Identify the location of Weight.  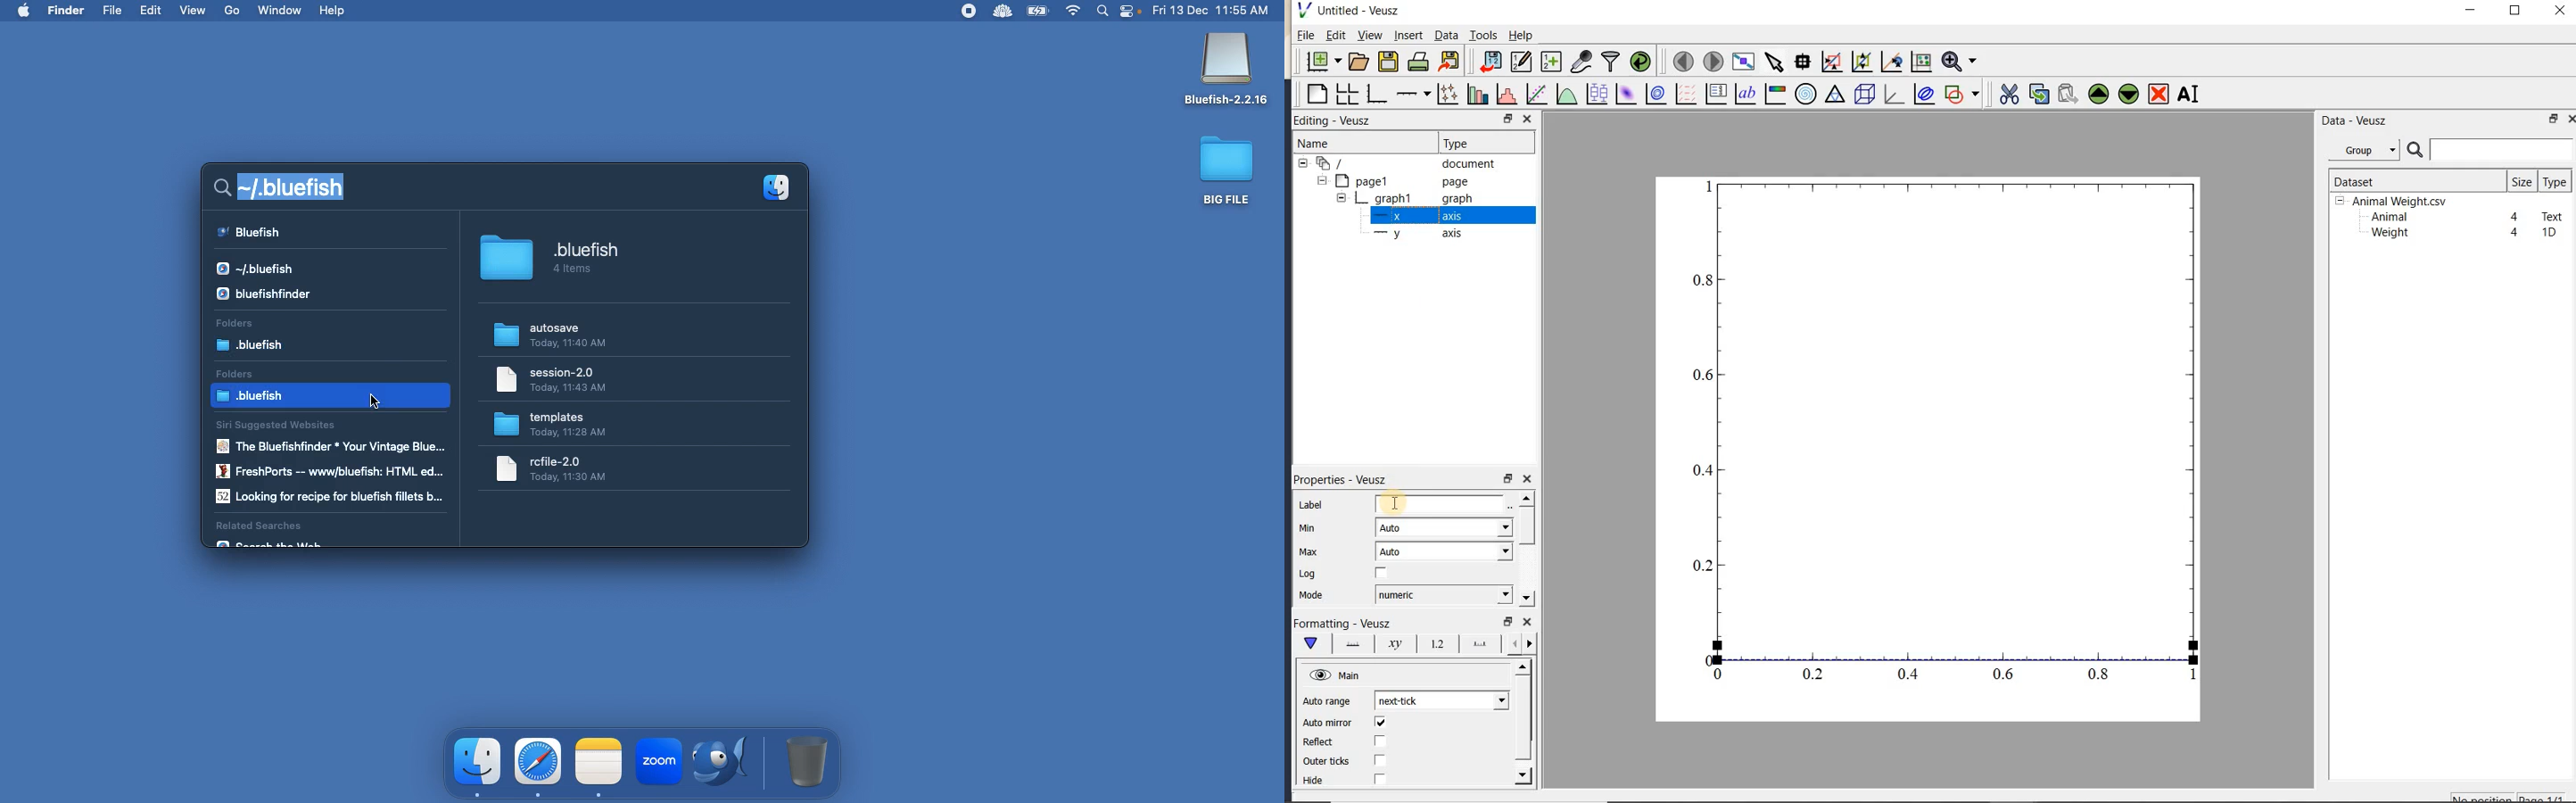
(2389, 234).